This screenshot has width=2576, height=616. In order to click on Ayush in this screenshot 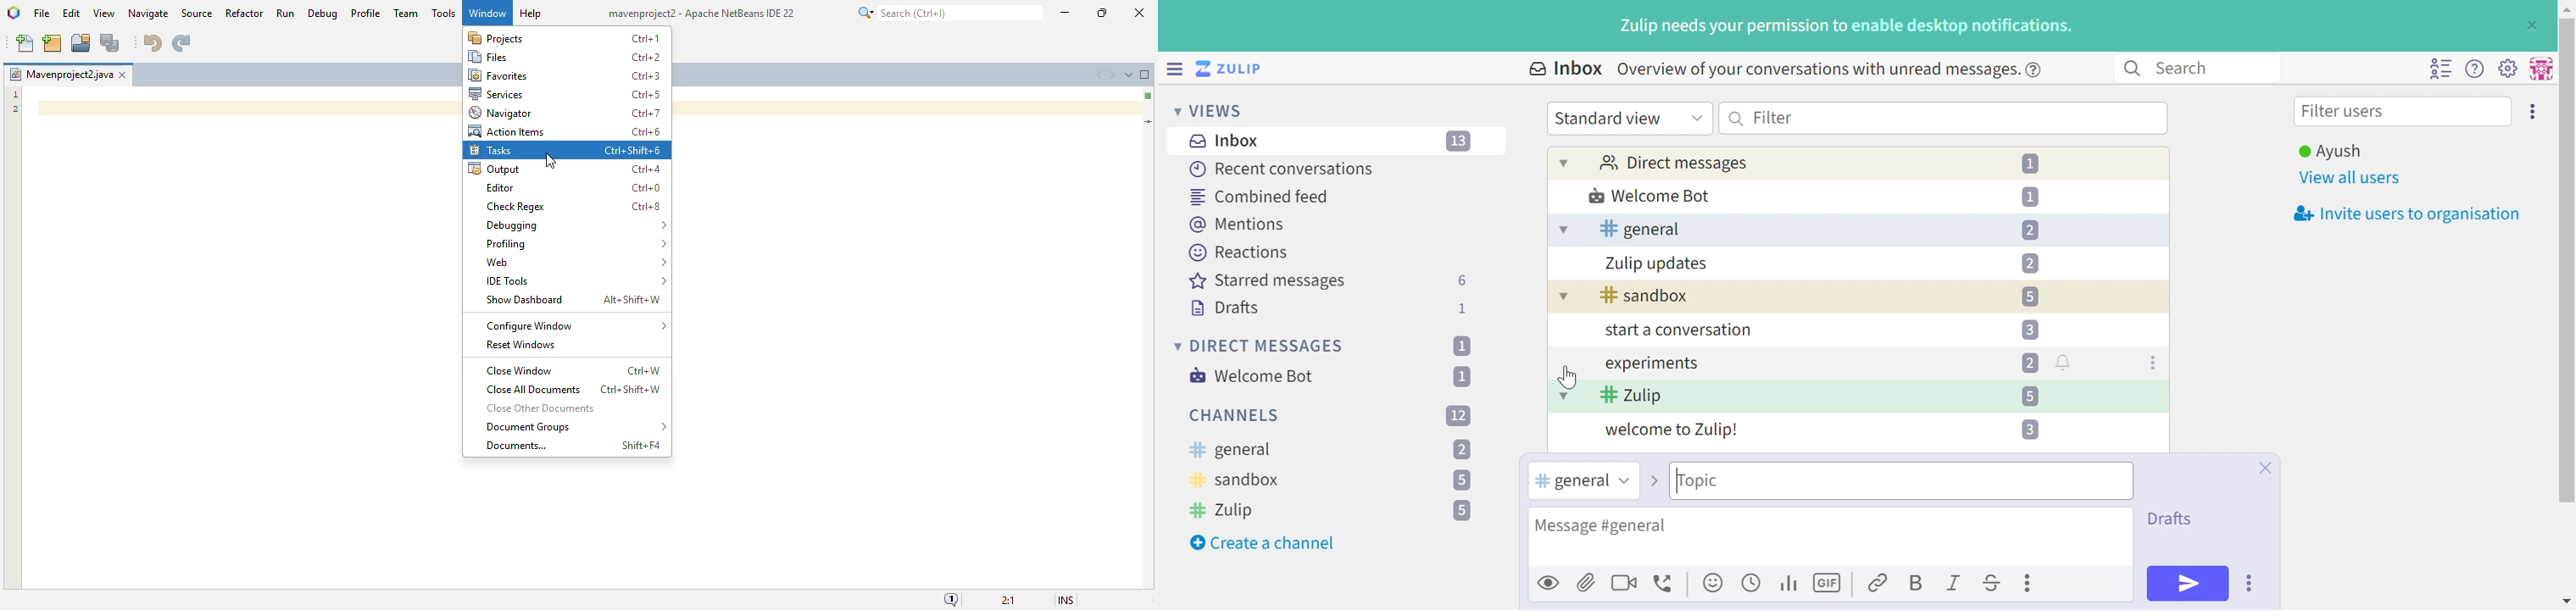, I will do `click(2329, 151)`.